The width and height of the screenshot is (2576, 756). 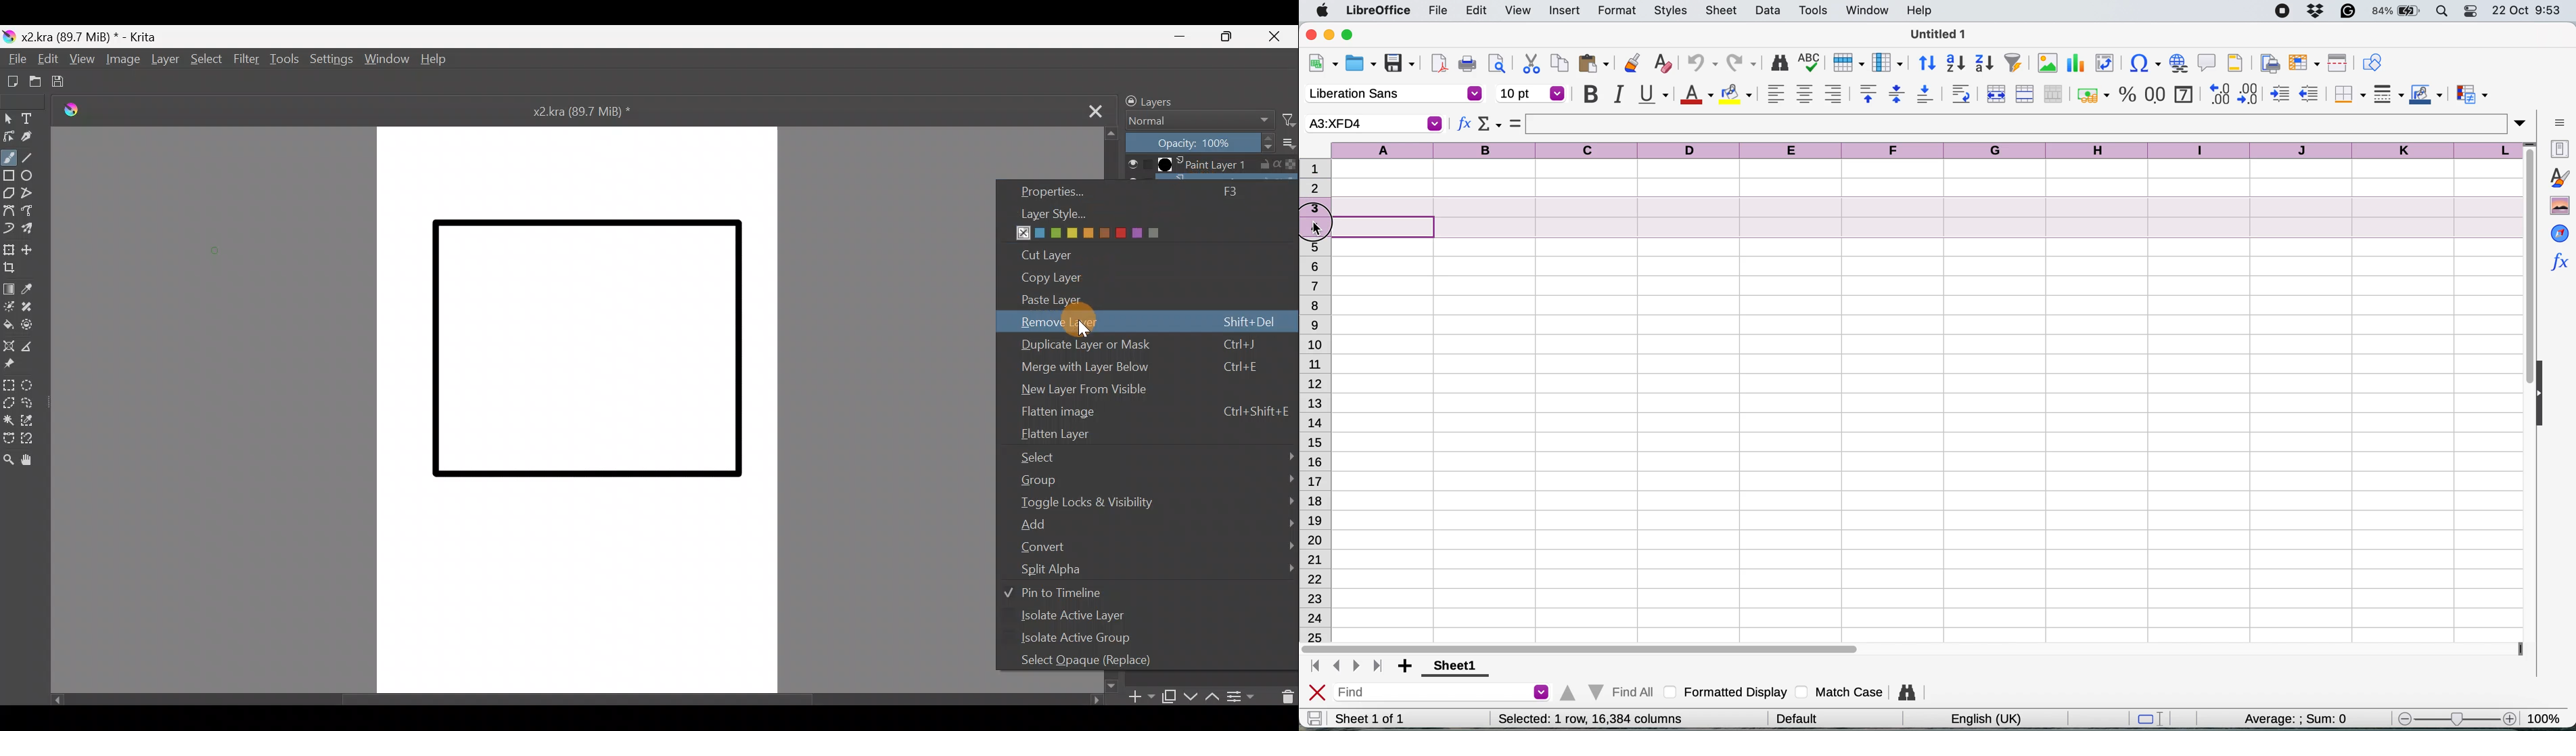 I want to click on Pin to timeline, so click(x=1068, y=592).